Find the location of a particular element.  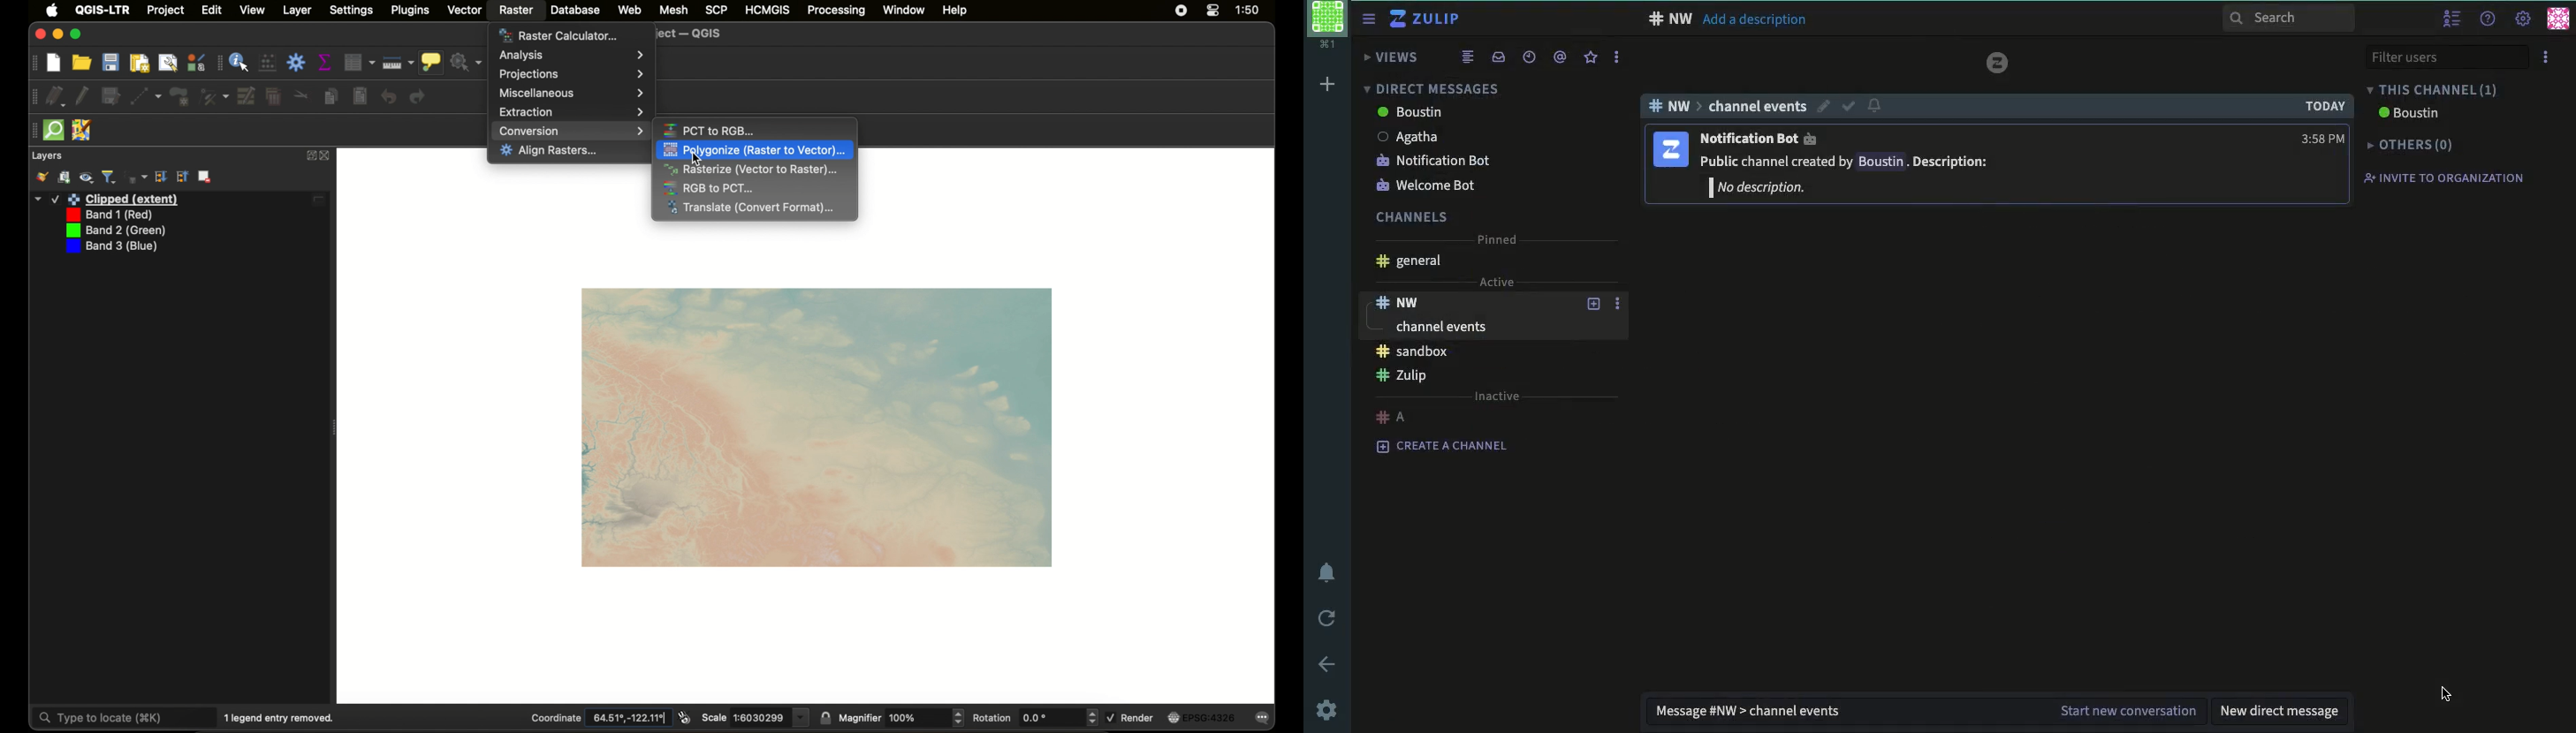

screen recorder icon is located at coordinates (1182, 11).